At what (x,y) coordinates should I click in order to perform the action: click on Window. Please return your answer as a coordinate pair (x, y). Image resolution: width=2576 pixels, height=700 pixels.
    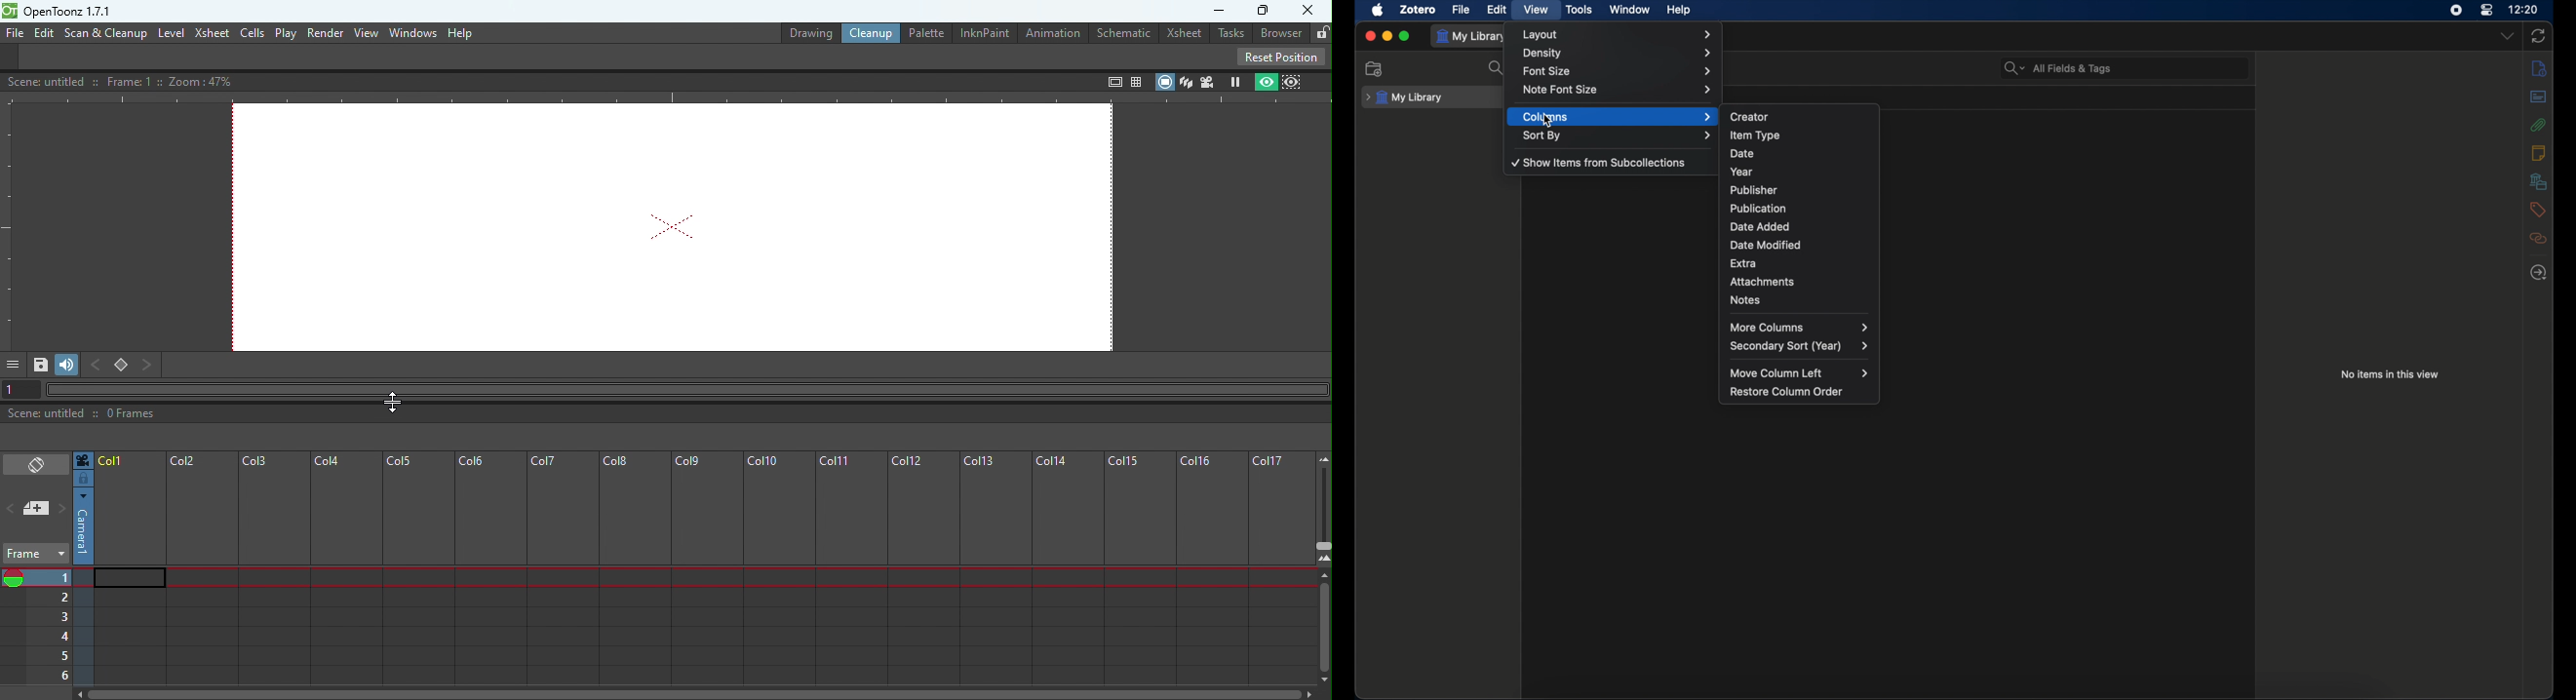
    Looking at the image, I should click on (410, 33).